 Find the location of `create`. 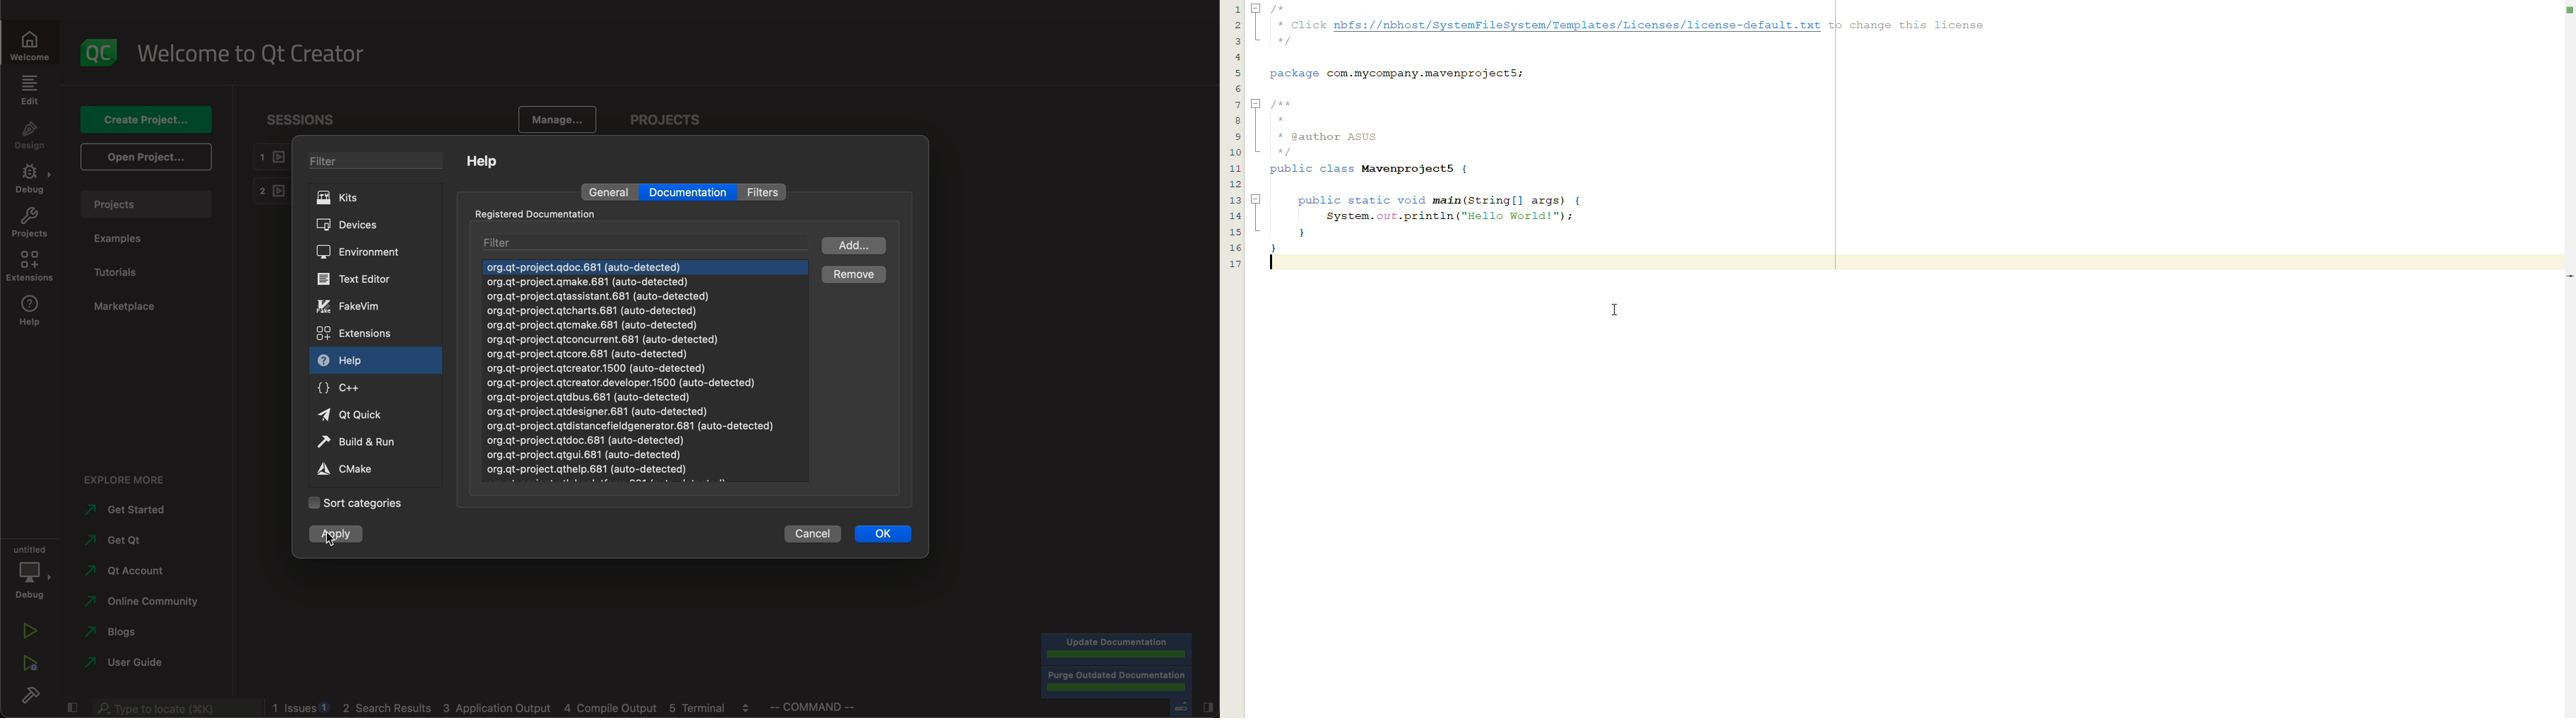

create is located at coordinates (147, 120).